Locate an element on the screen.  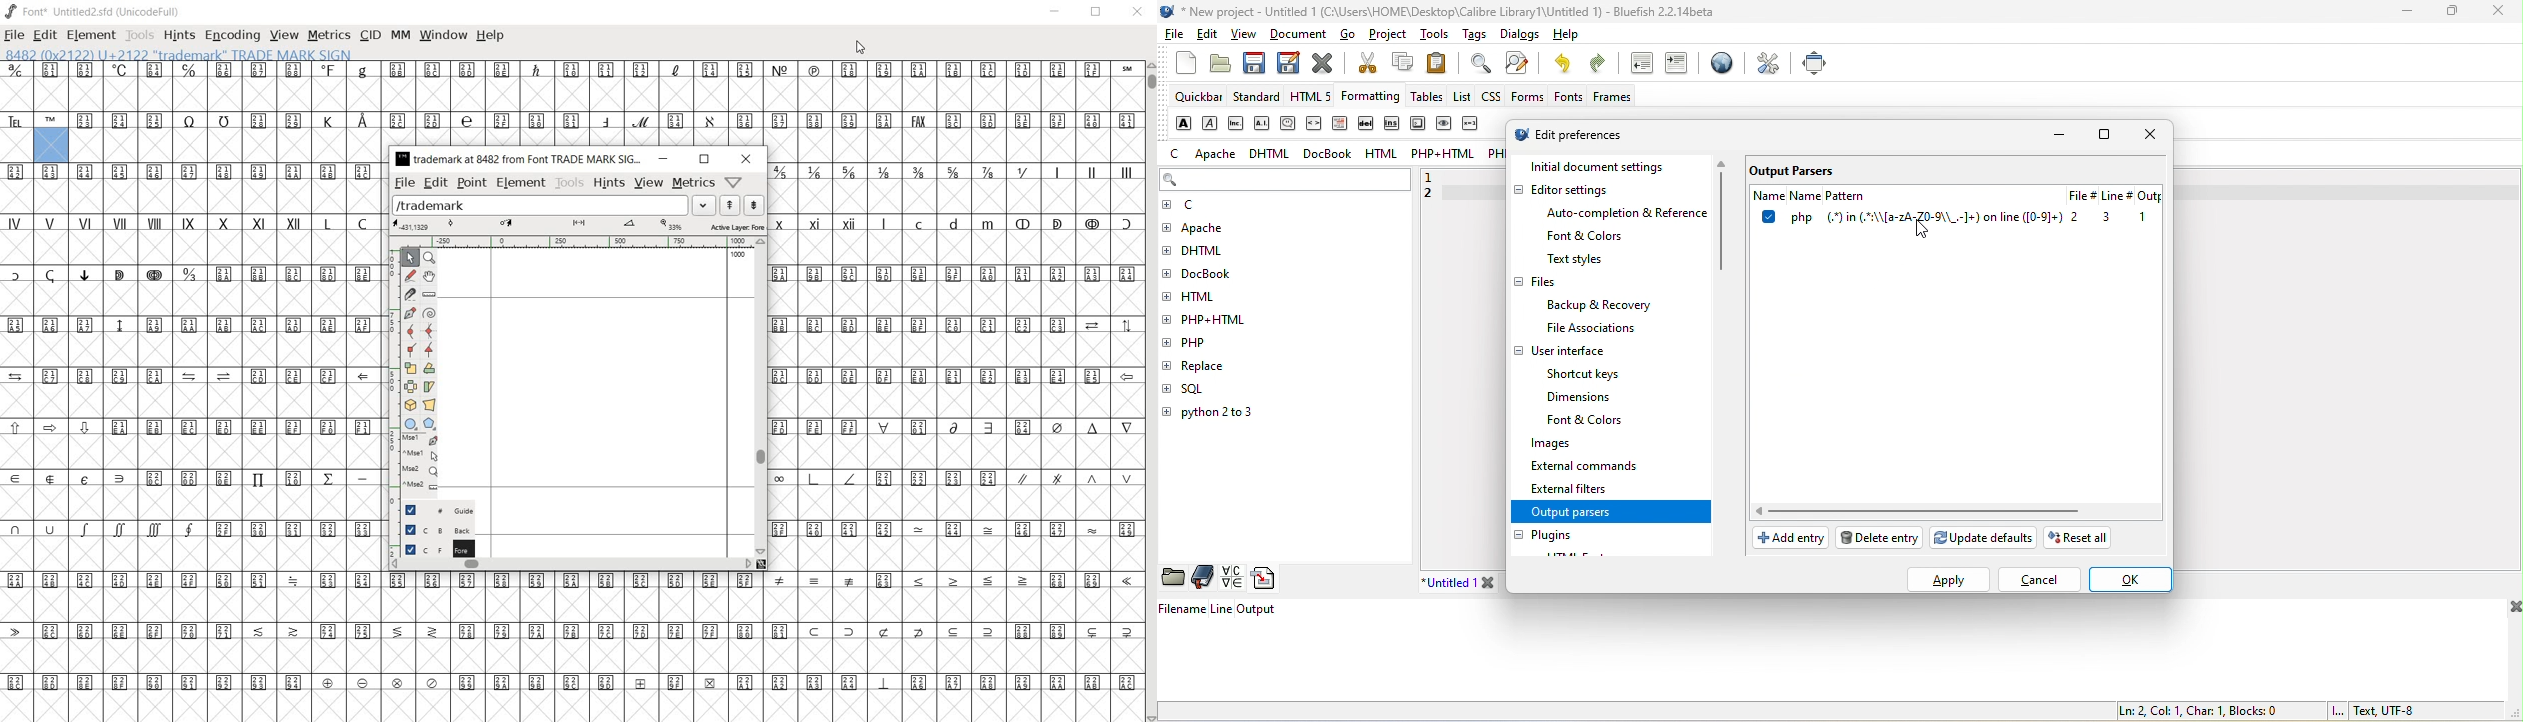
ENCODING is located at coordinates (233, 35).